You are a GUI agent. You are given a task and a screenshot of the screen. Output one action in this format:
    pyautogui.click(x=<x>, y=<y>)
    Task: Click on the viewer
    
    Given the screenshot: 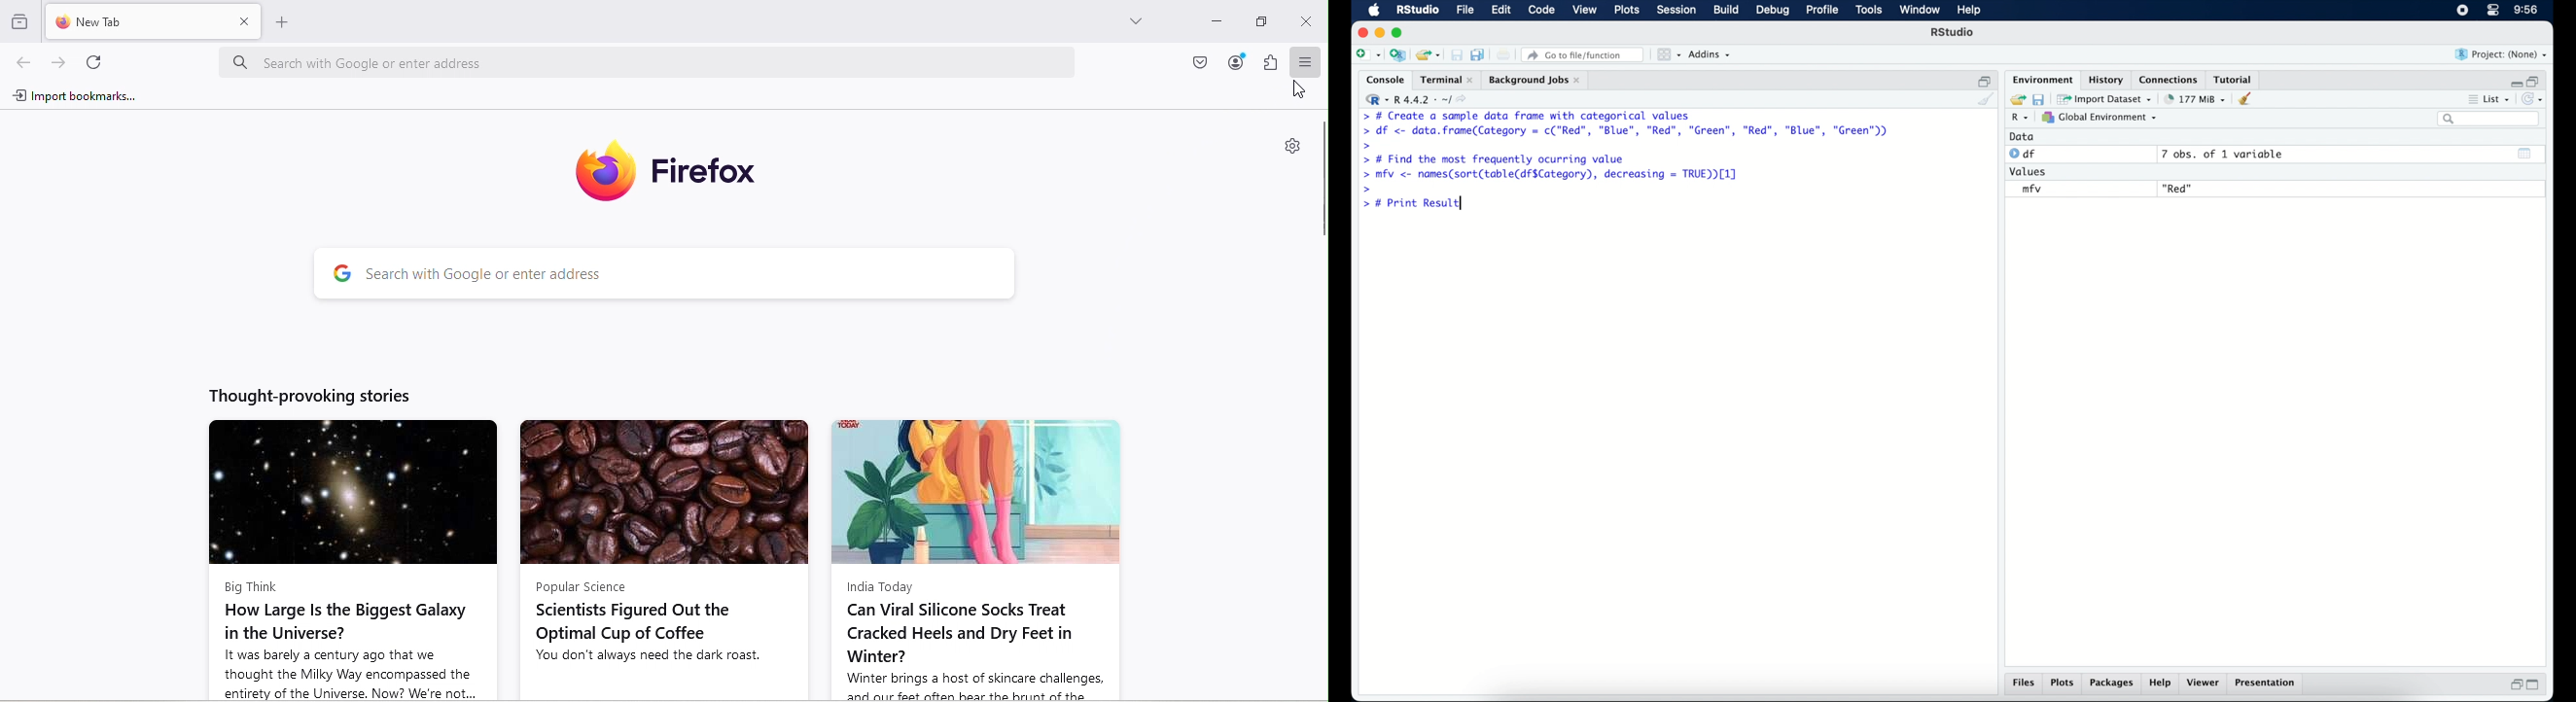 What is the action you would take?
    pyautogui.click(x=2205, y=684)
    